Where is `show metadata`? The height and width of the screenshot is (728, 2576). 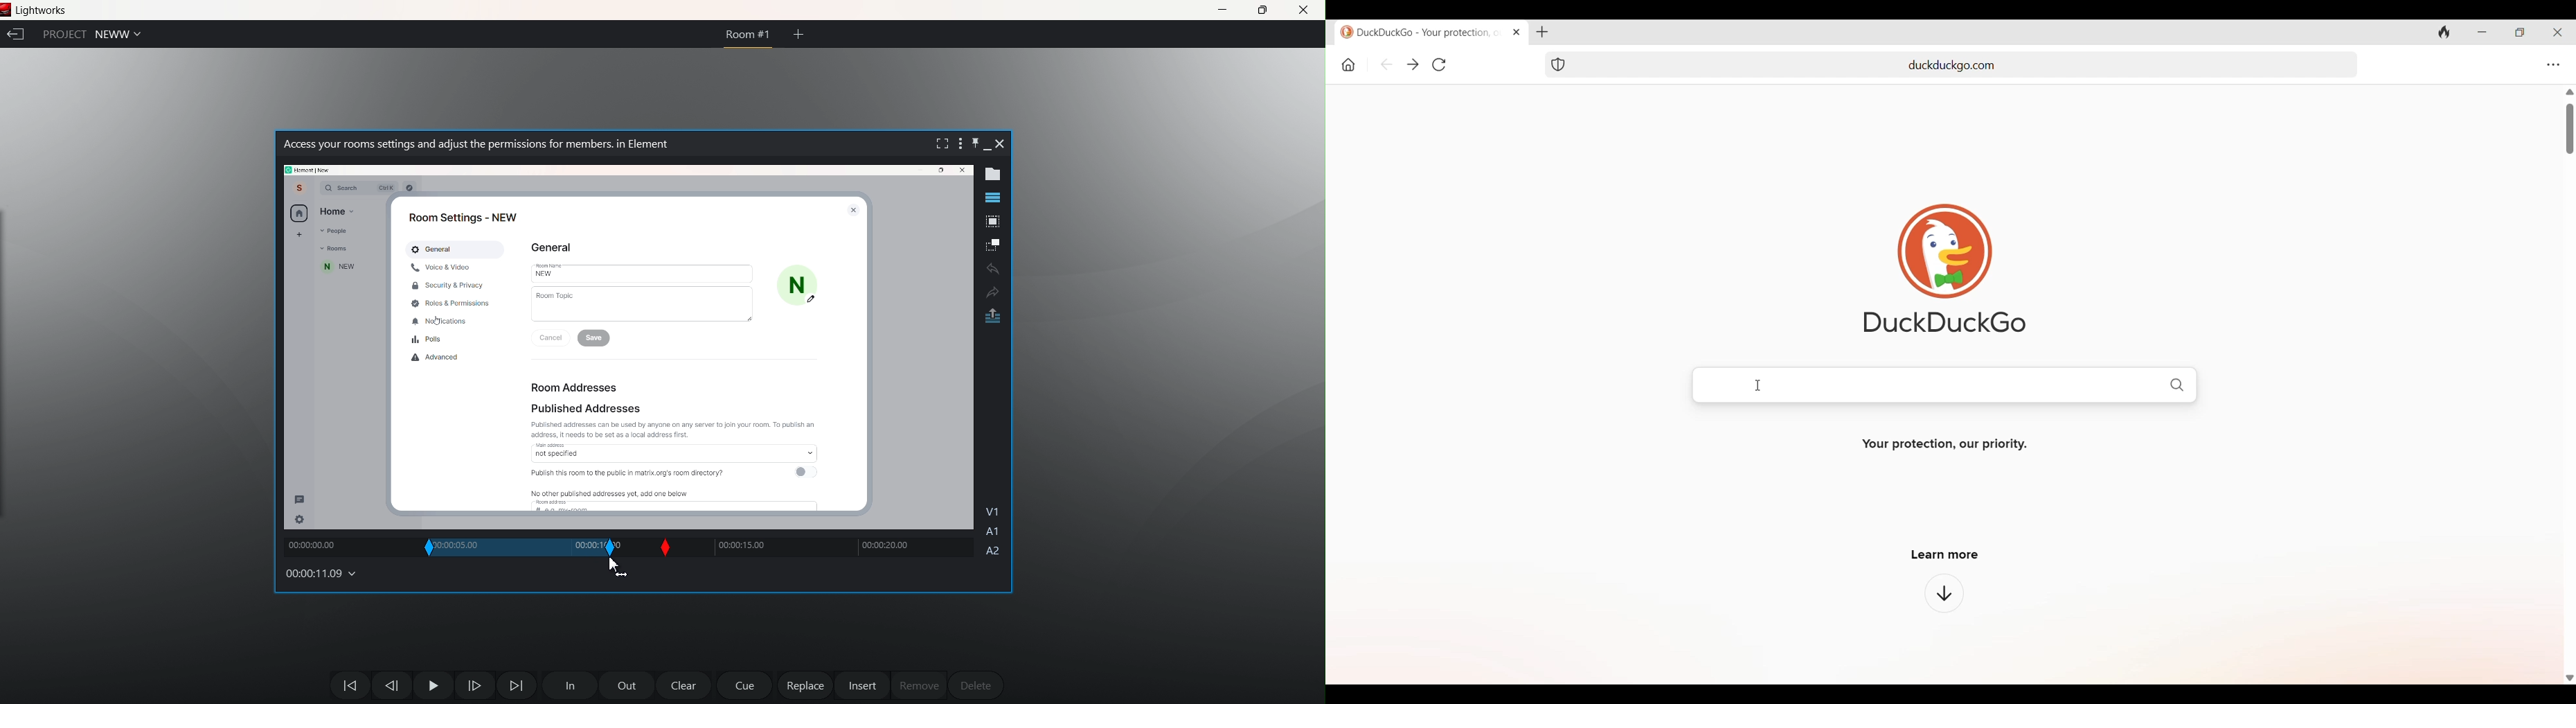
show metadata is located at coordinates (990, 175).